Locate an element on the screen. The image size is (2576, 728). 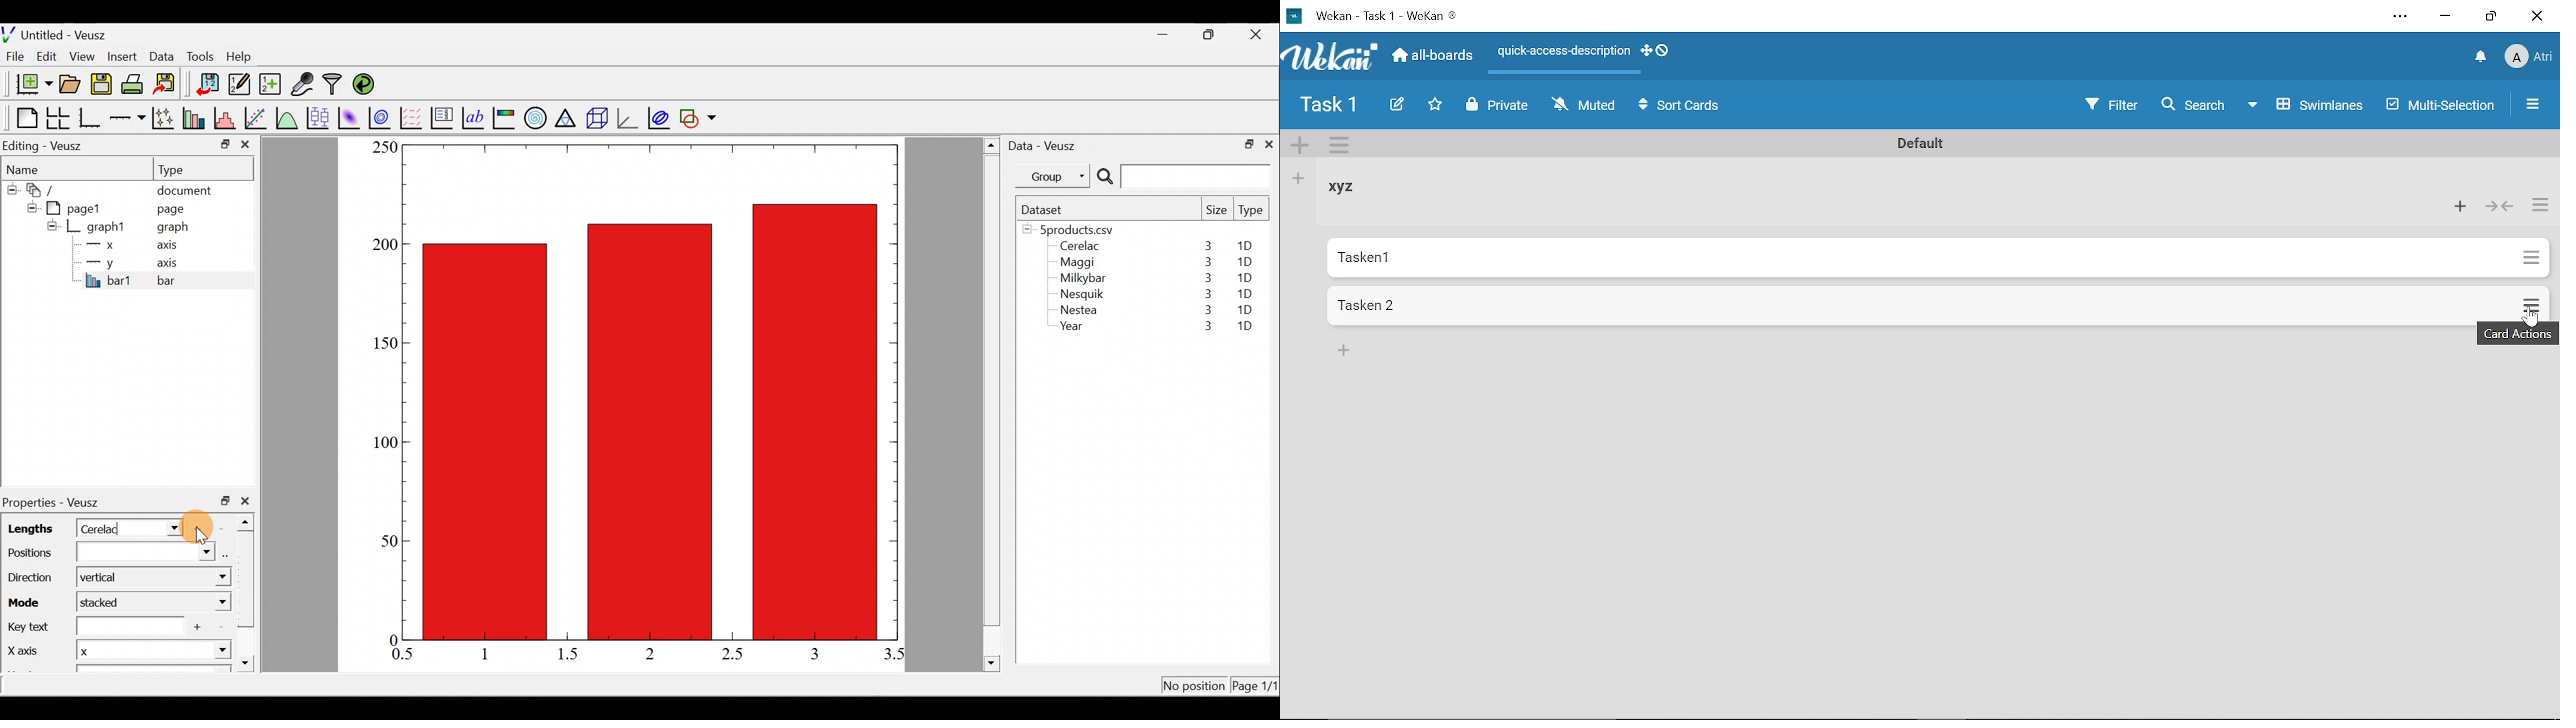
Search is located at coordinates (2191, 104).